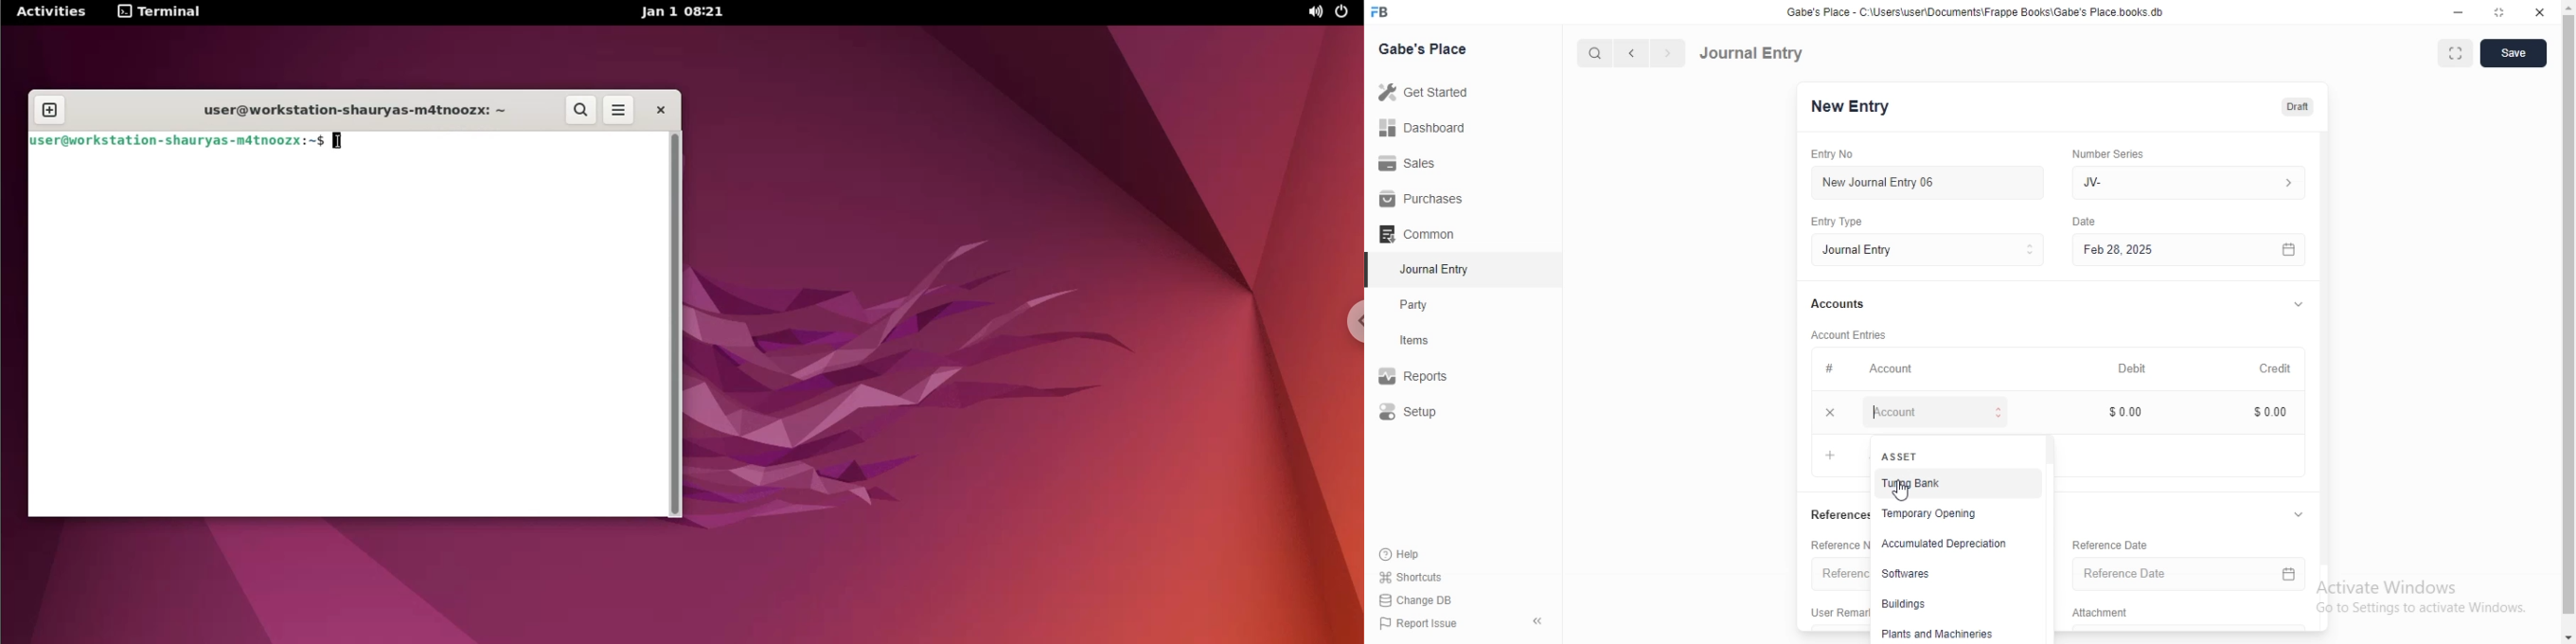  What do you see at coordinates (1423, 48) in the screenshot?
I see `Gabe's Place` at bounding box center [1423, 48].